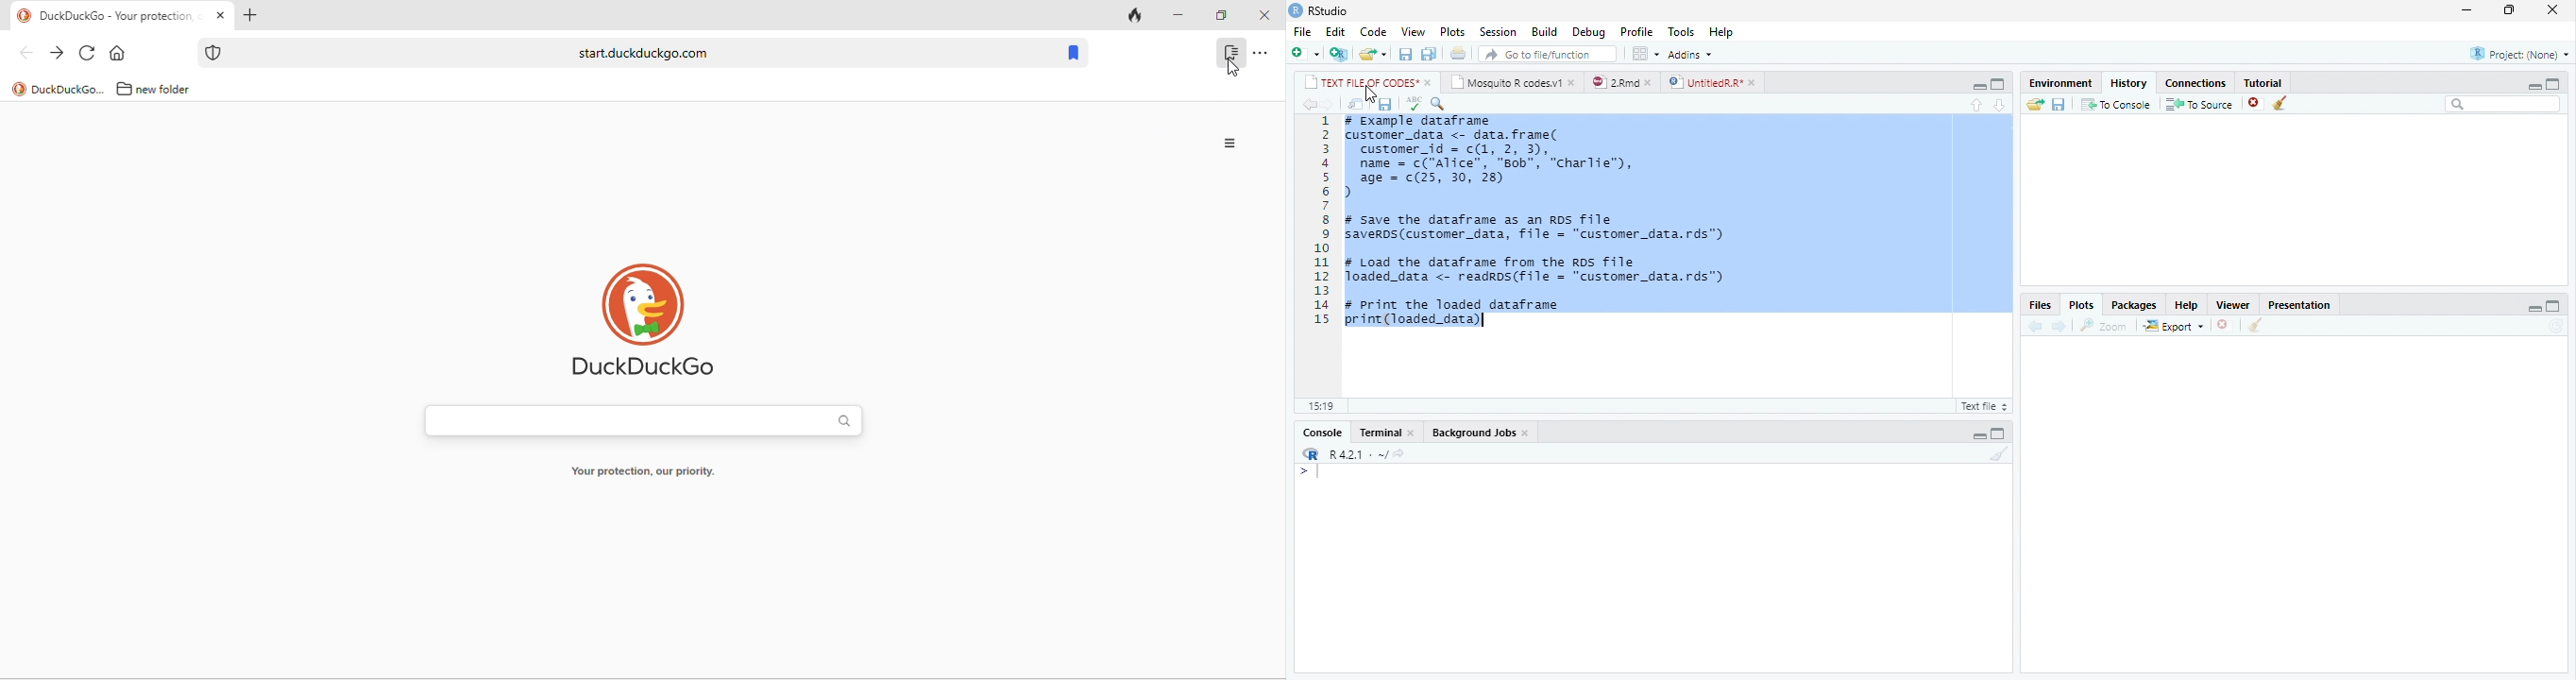 This screenshot has width=2576, height=700. What do you see at coordinates (2503, 104) in the screenshot?
I see `search` at bounding box center [2503, 104].